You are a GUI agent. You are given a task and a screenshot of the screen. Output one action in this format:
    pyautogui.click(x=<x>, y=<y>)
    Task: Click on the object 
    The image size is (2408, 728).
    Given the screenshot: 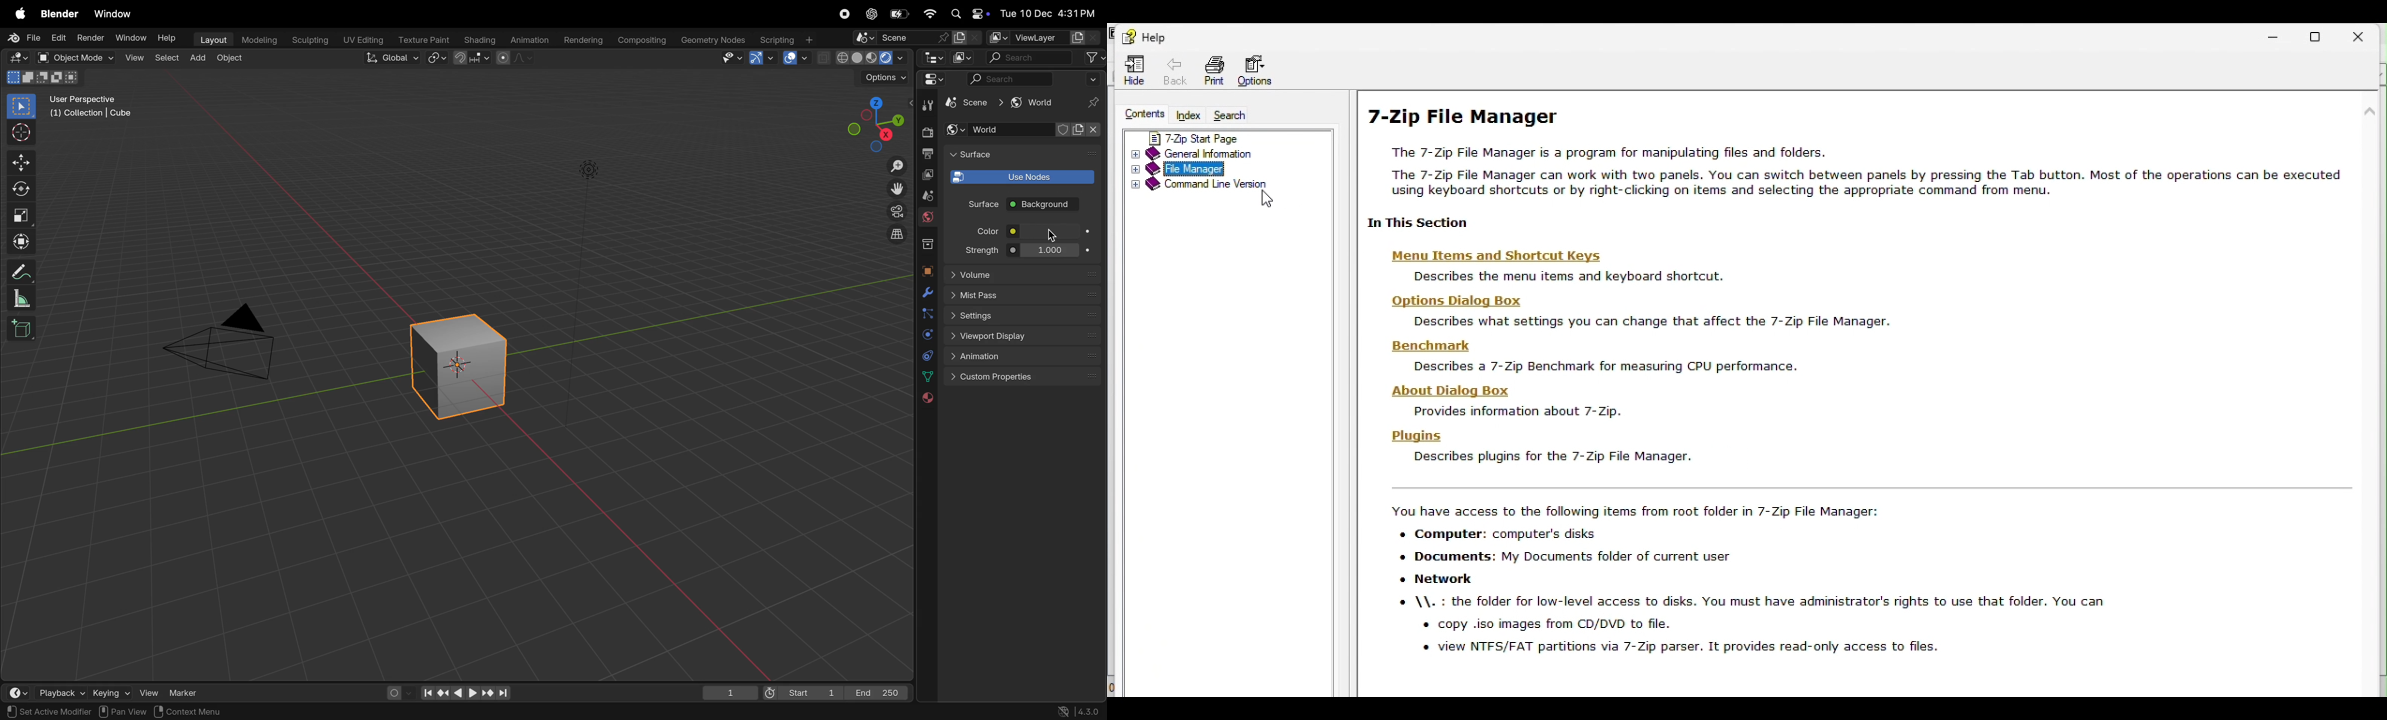 What is the action you would take?
    pyautogui.click(x=927, y=270)
    